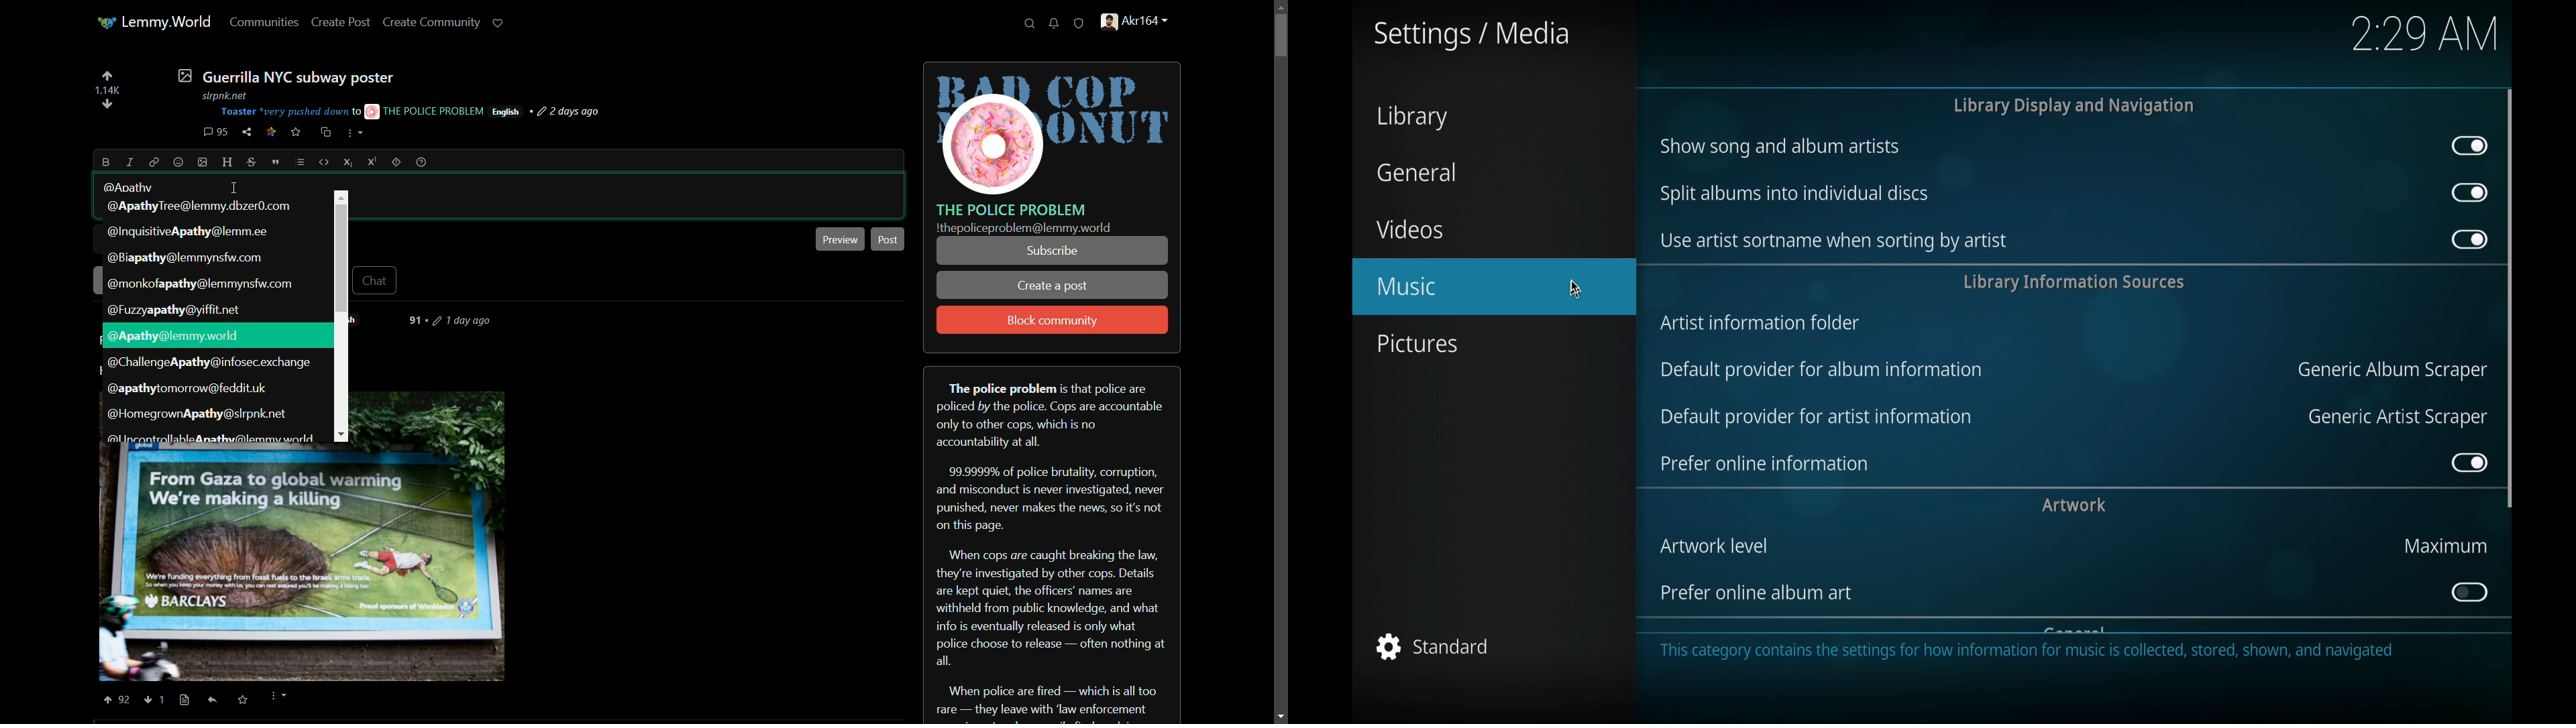 Image resolution: width=2576 pixels, height=728 pixels. What do you see at coordinates (1434, 648) in the screenshot?
I see `standard` at bounding box center [1434, 648].